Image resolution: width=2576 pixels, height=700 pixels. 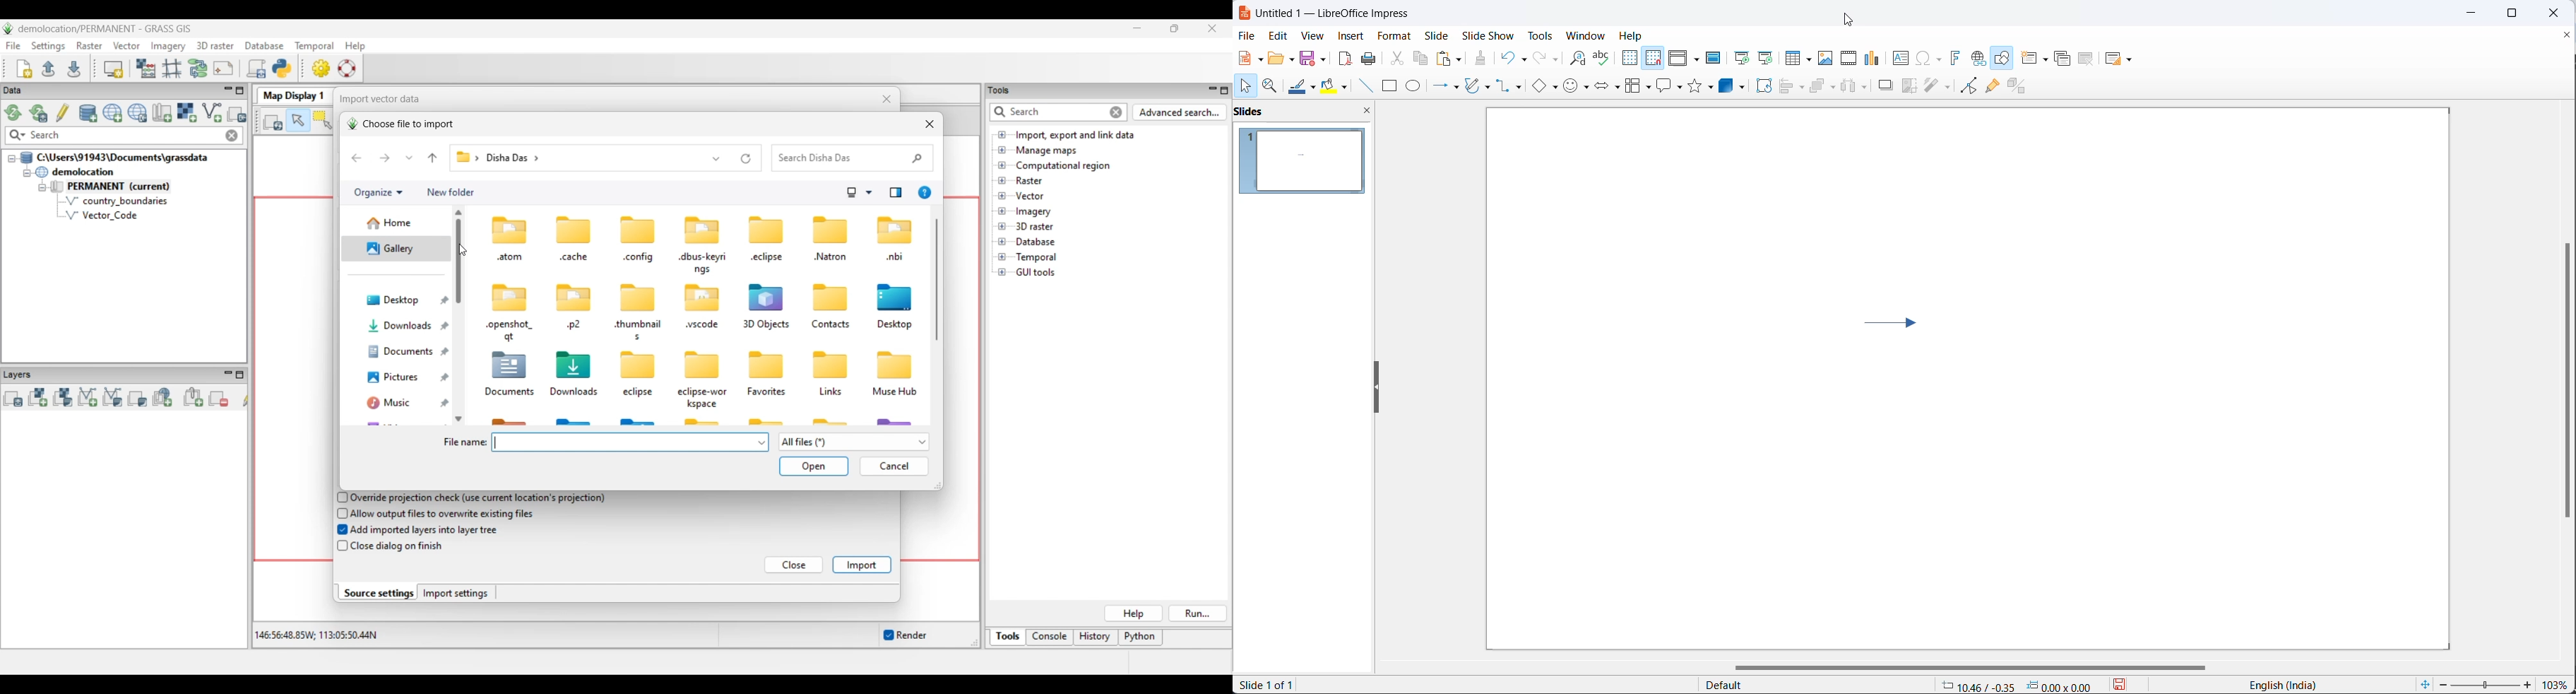 What do you see at coordinates (1823, 88) in the screenshot?
I see `arrange` at bounding box center [1823, 88].